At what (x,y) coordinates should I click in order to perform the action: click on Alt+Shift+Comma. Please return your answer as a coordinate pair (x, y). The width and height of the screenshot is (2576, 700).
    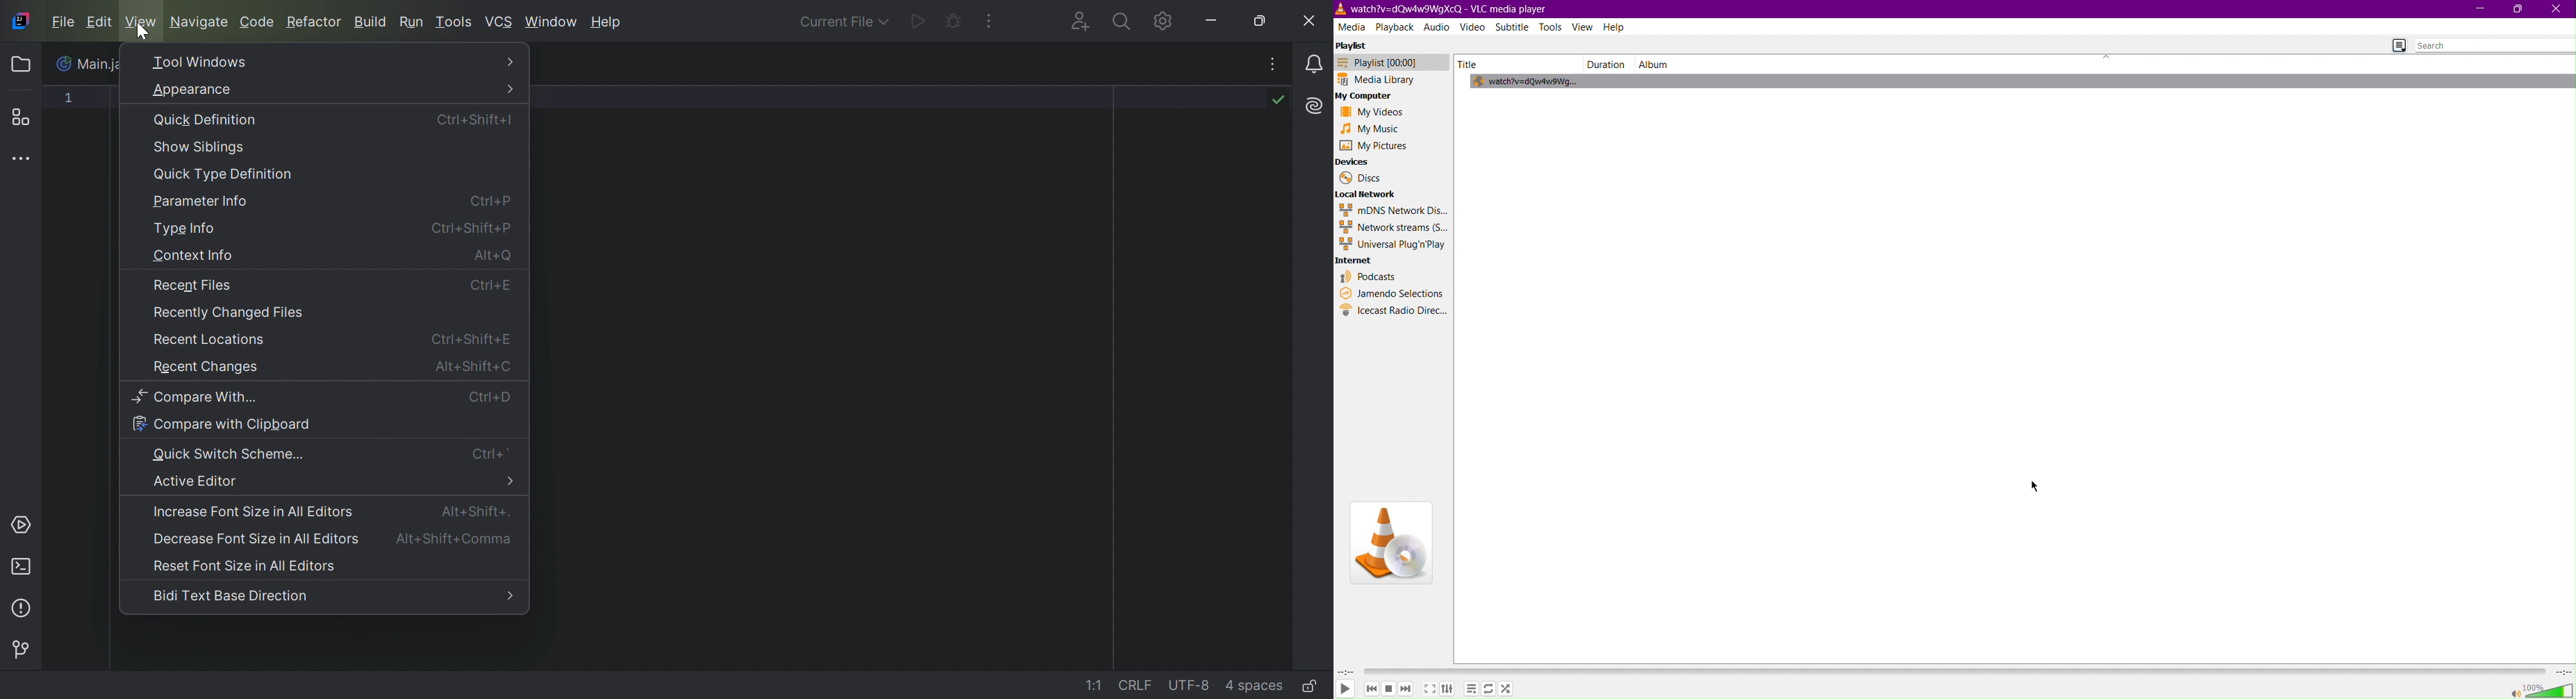
    Looking at the image, I should click on (457, 539).